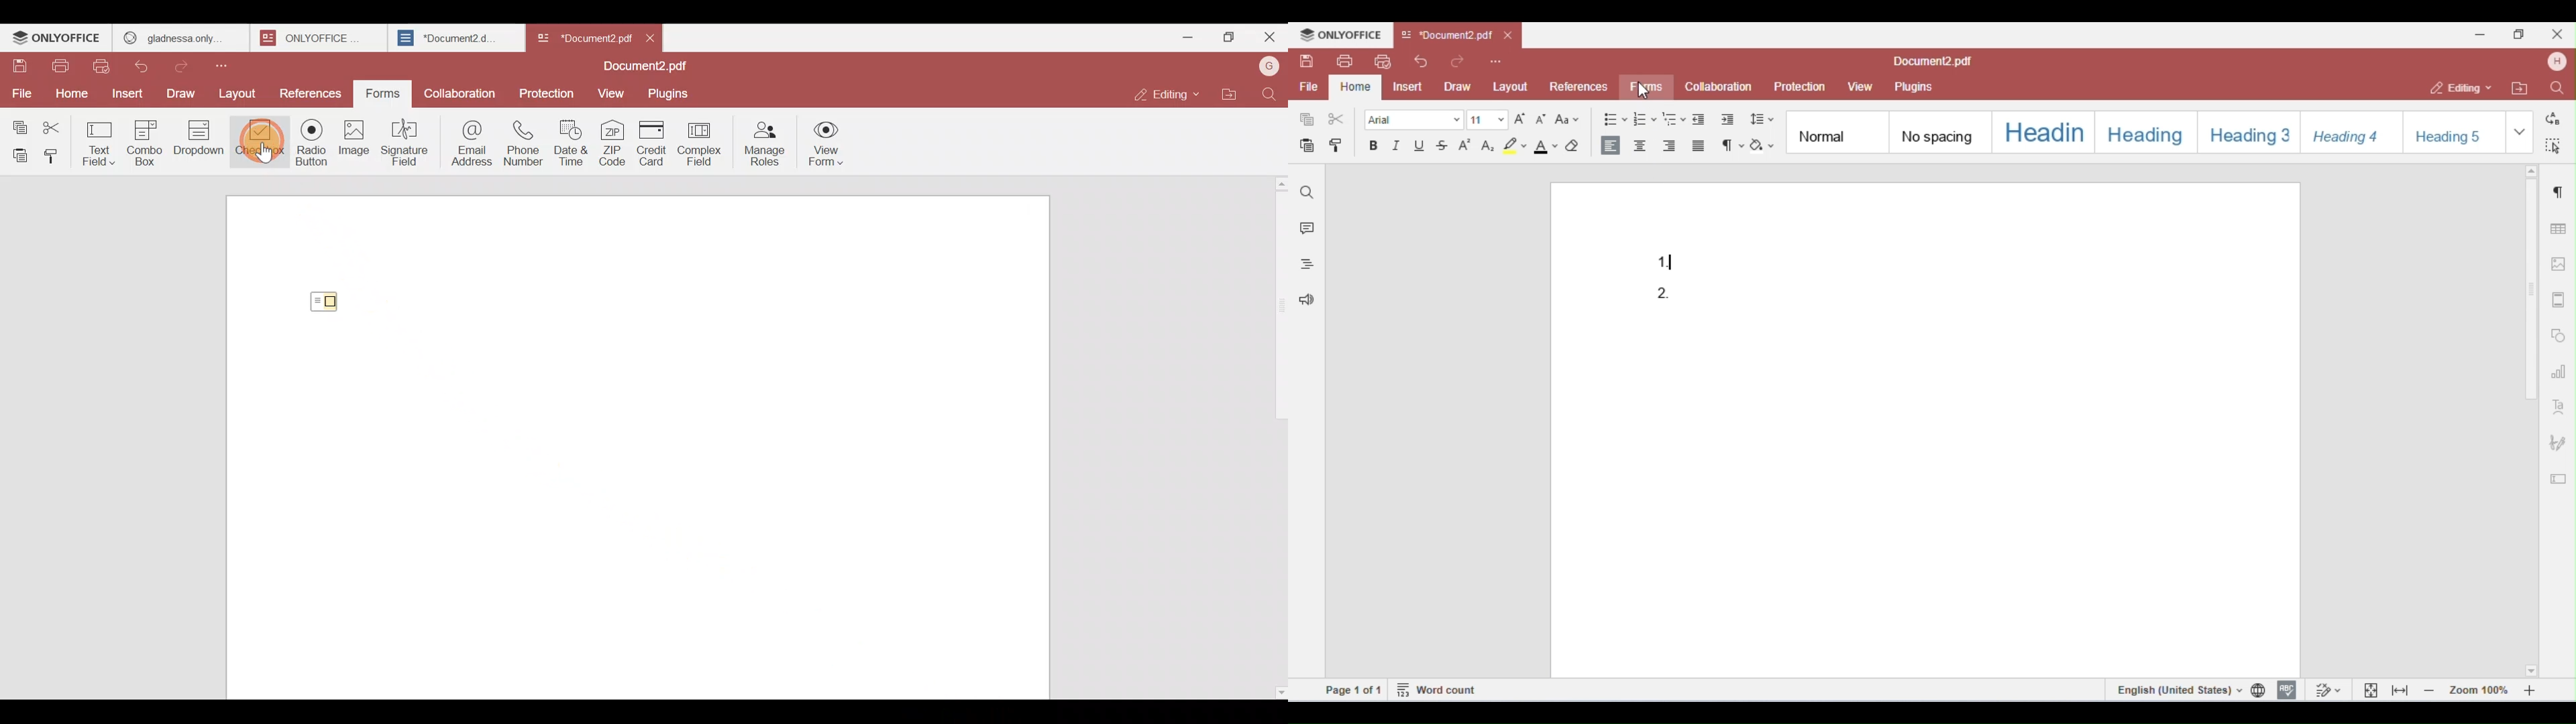 This screenshot has width=2576, height=728. What do you see at coordinates (243, 92) in the screenshot?
I see `Layout` at bounding box center [243, 92].